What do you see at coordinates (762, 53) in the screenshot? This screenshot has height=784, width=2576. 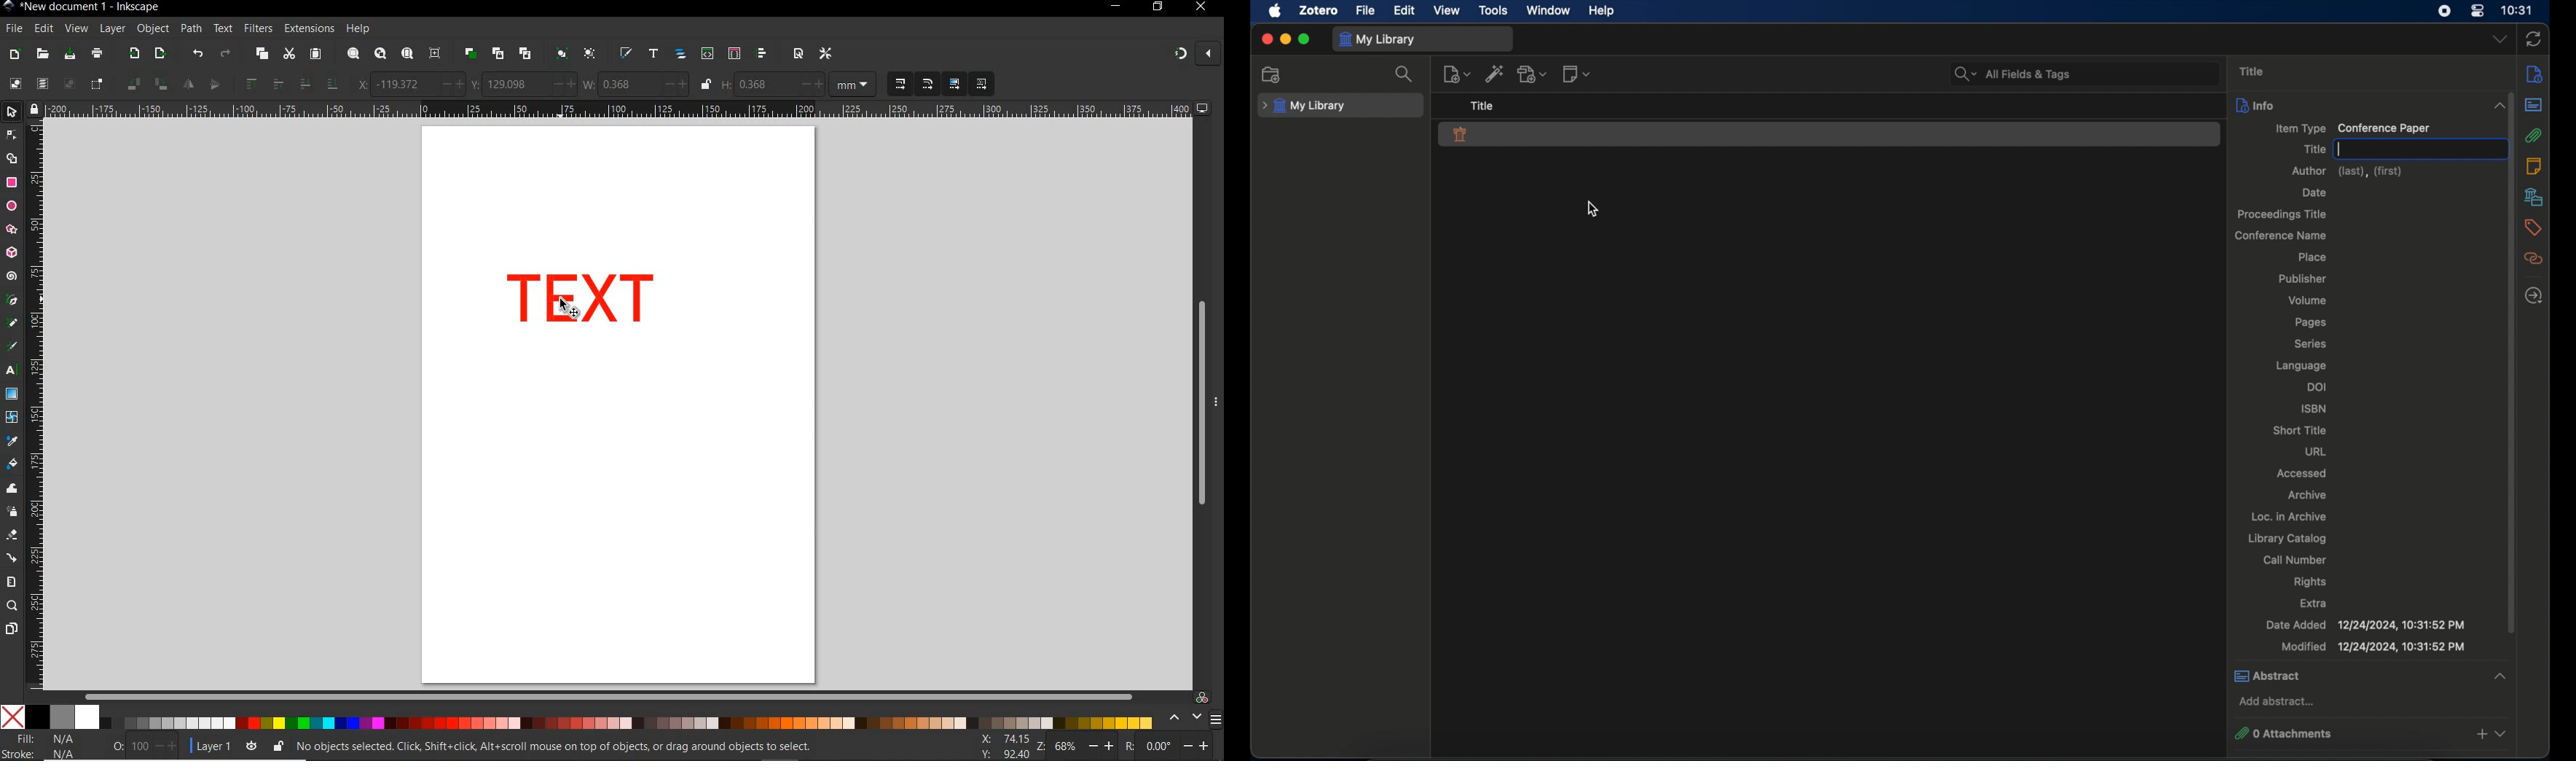 I see `OPEN ALIGN AND DISTRIBUTE` at bounding box center [762, 53].